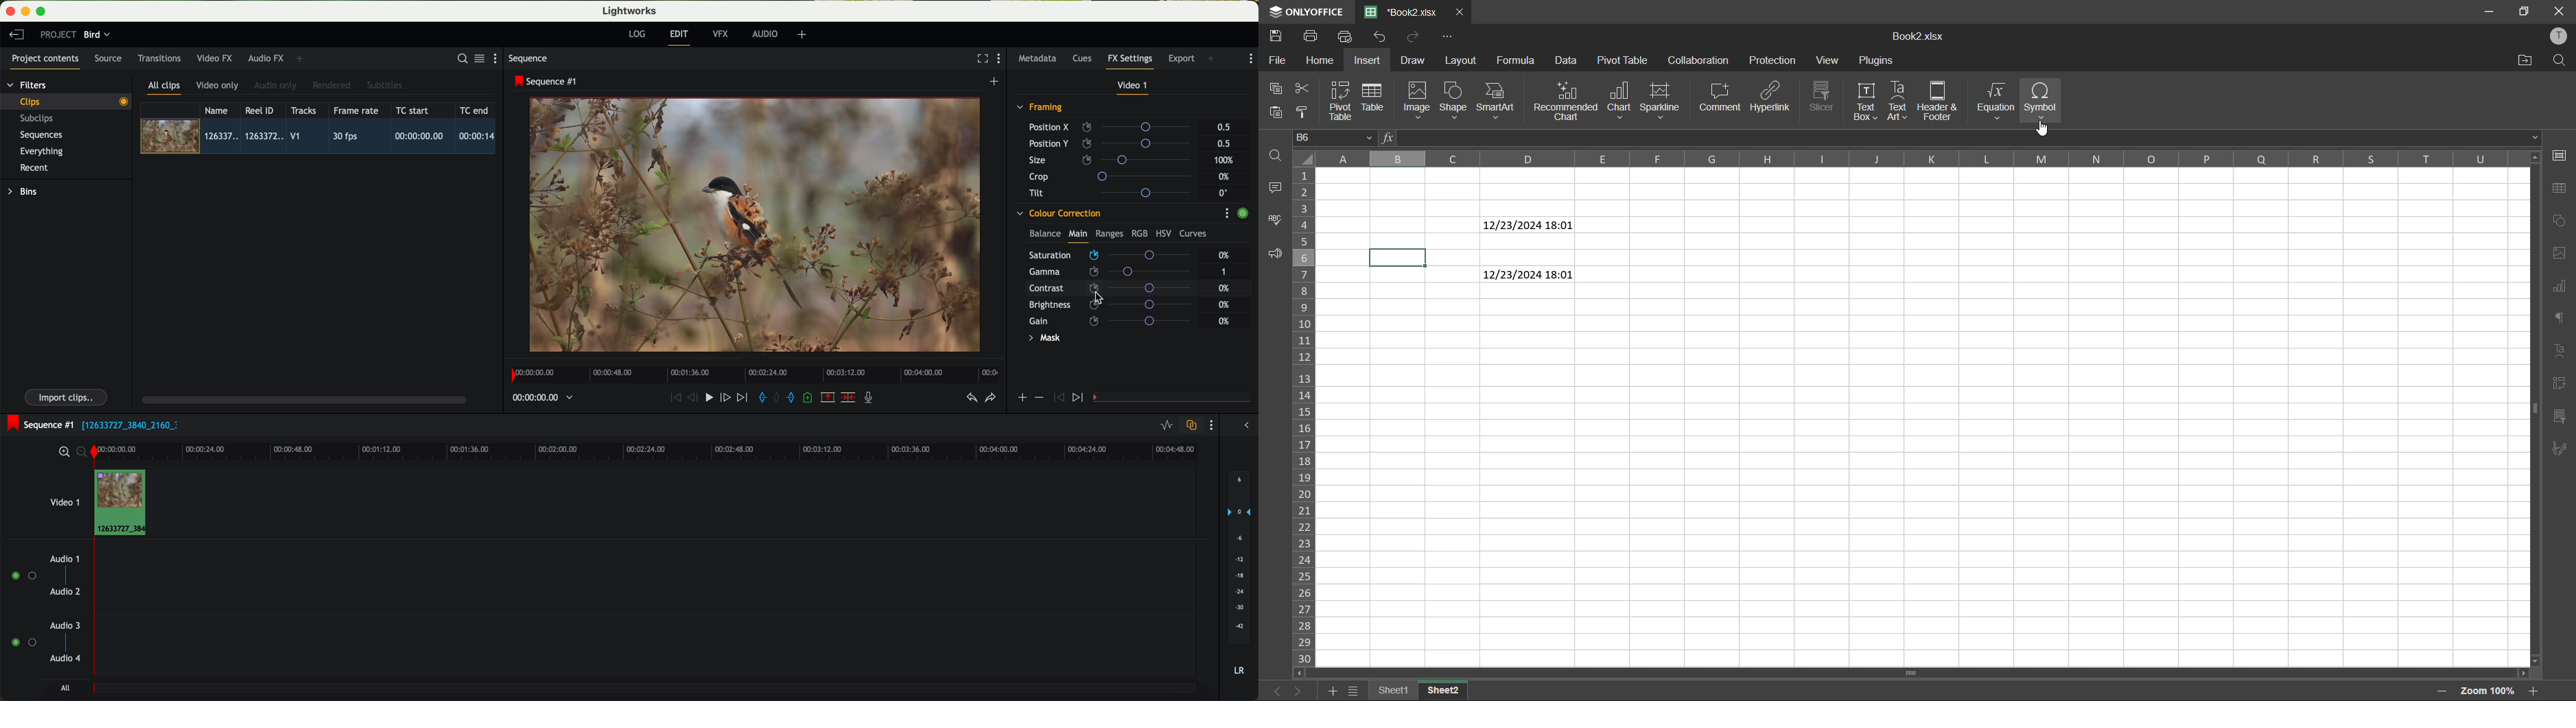 This screenshot has height=728, width=2576. What do you see at coordinates (1250, 58) in the screenshot?
I see `show settings menu` at bounding box center [1250, 58].